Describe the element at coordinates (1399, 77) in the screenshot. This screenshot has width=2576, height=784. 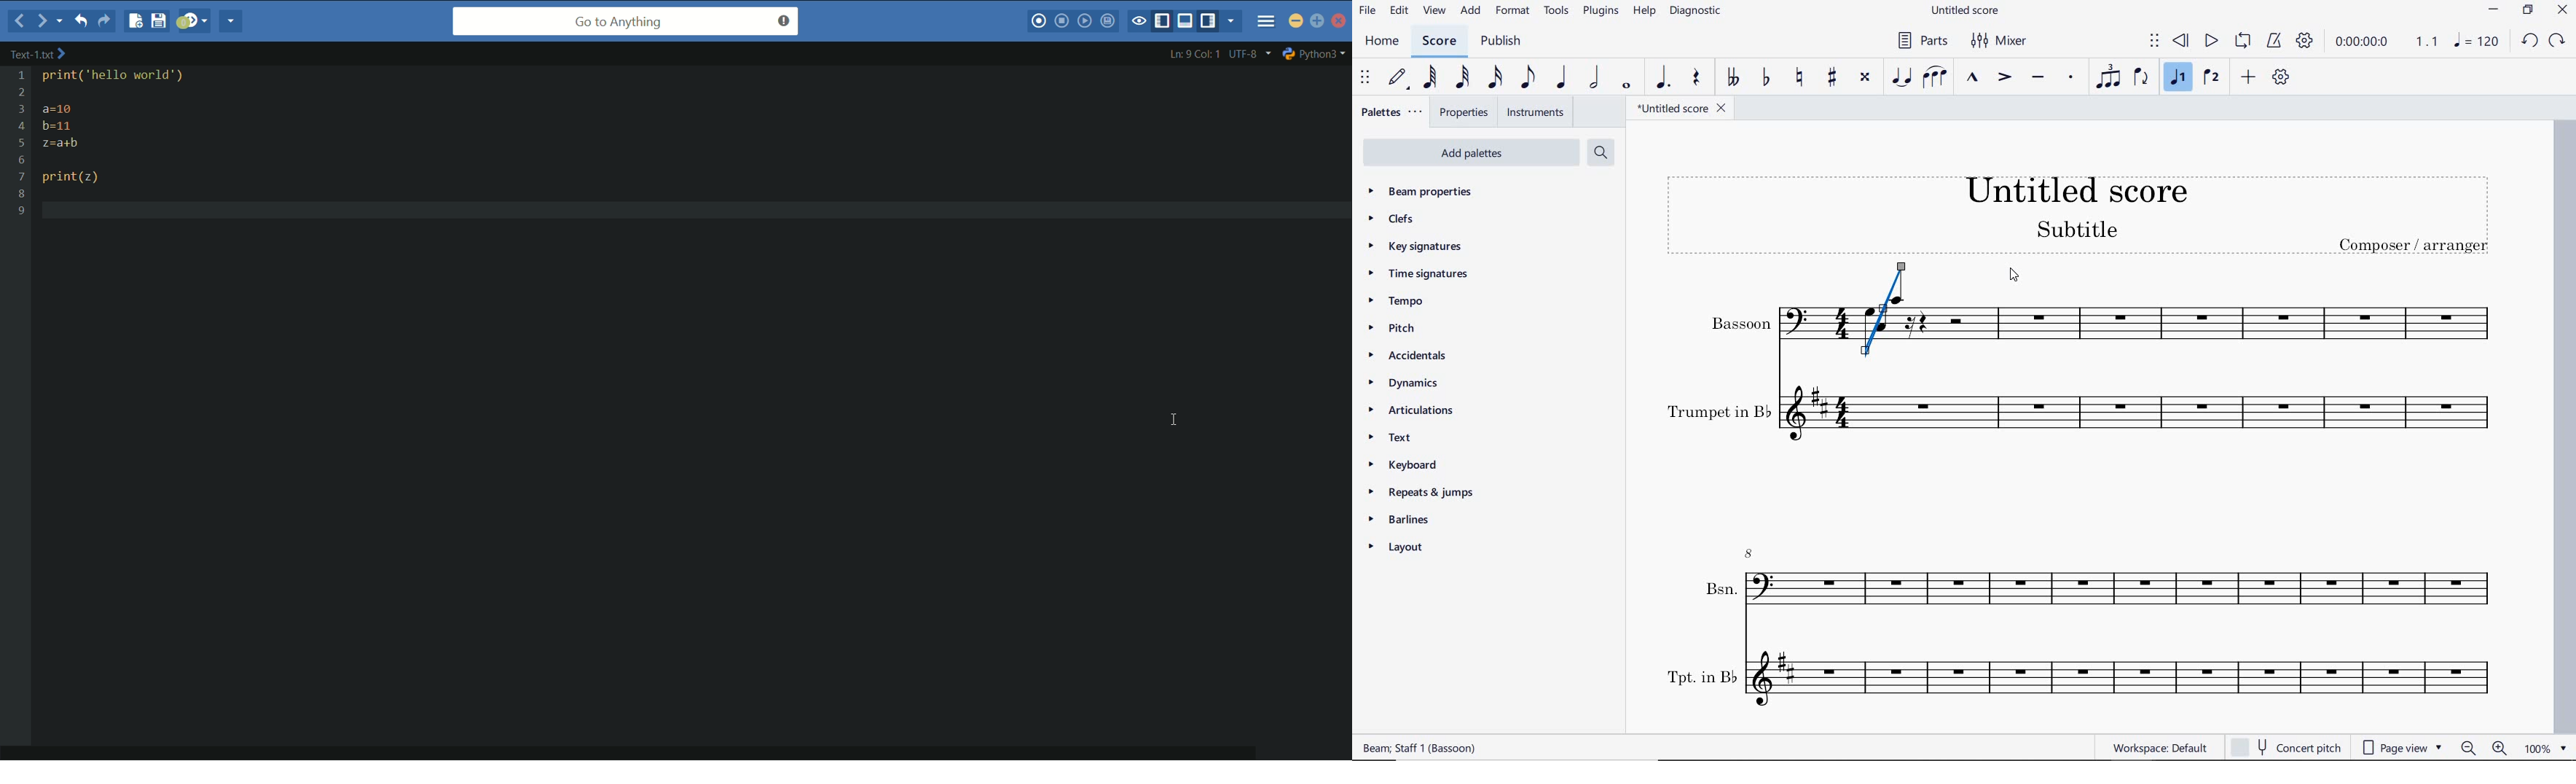
I see `default (step time)` at that location.